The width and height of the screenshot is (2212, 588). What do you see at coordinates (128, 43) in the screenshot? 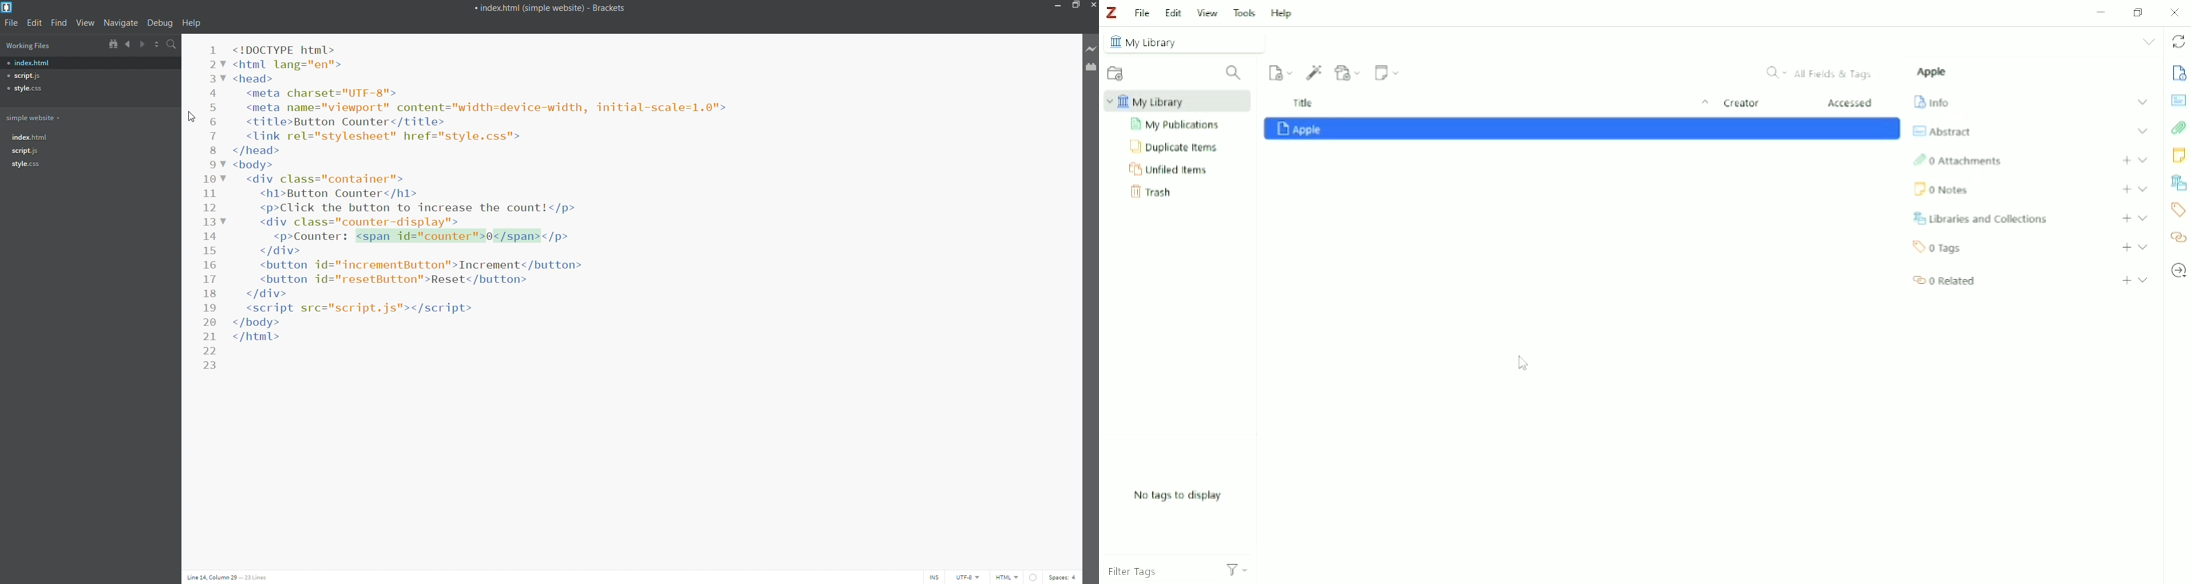
I see `navigate backward` at bounding box center [128, 43].